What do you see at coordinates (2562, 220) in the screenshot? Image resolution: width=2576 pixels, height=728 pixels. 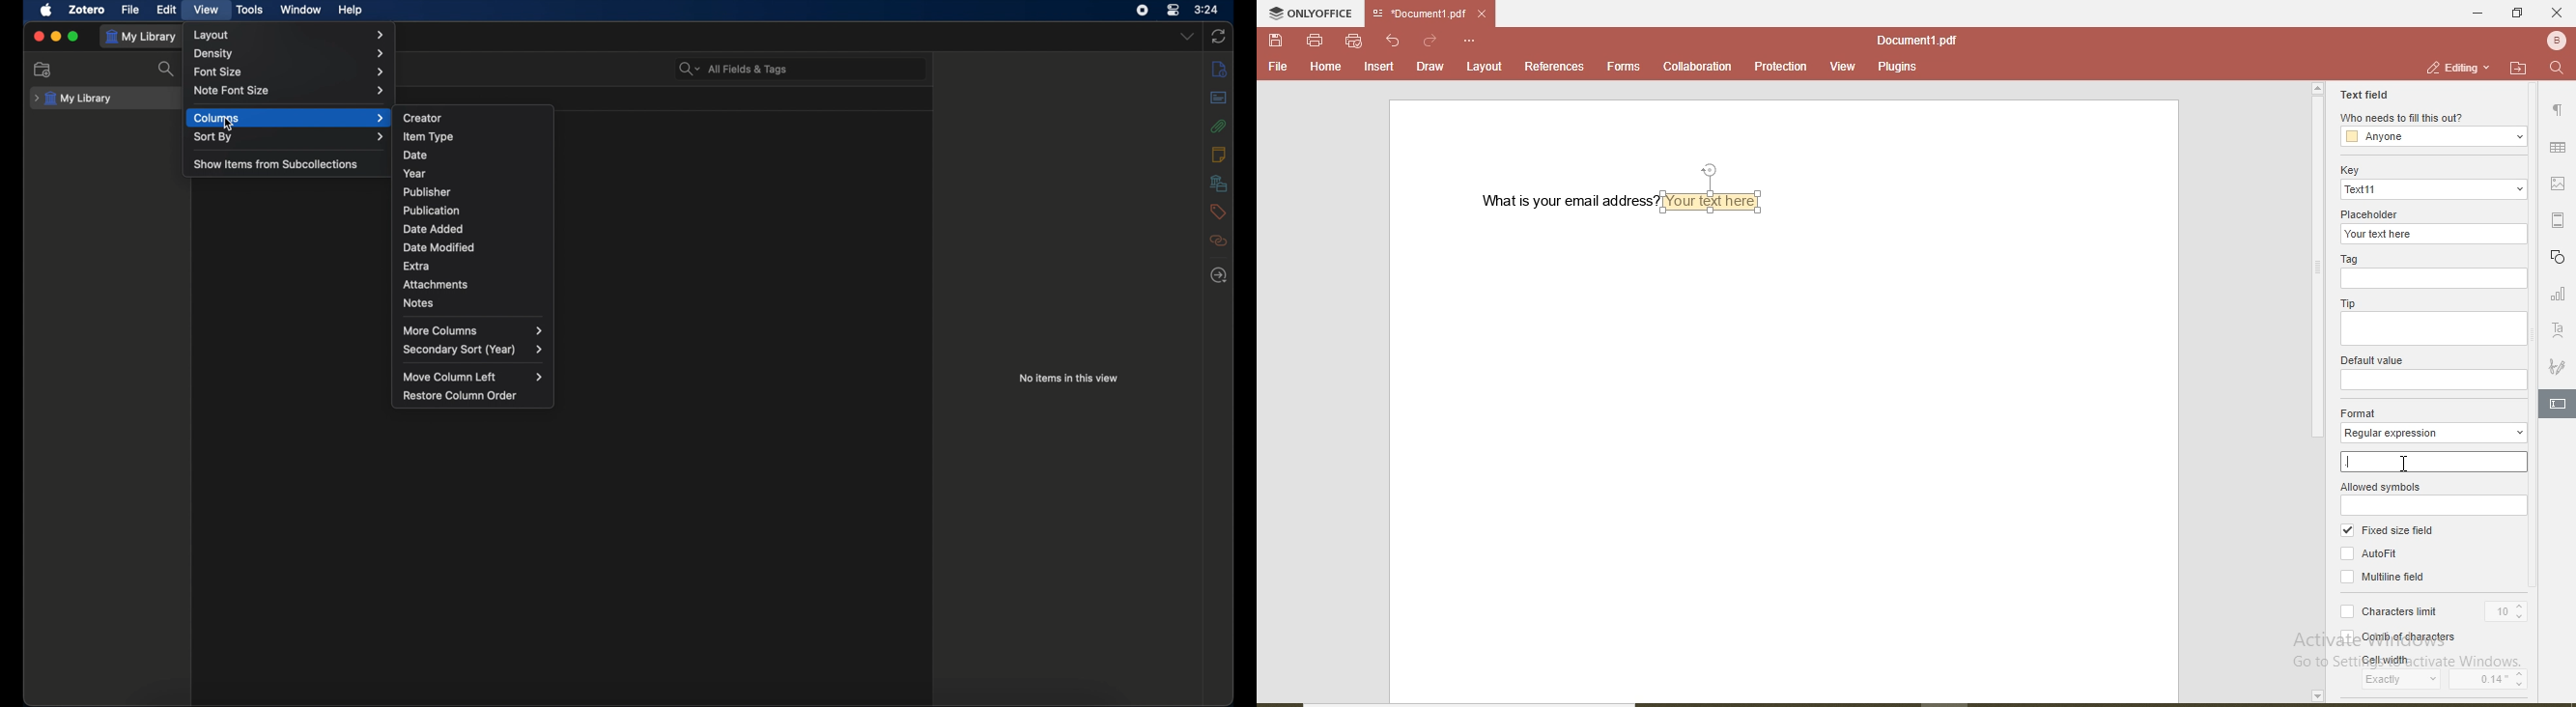 I see `margin` at bounding box center [2562, 220].